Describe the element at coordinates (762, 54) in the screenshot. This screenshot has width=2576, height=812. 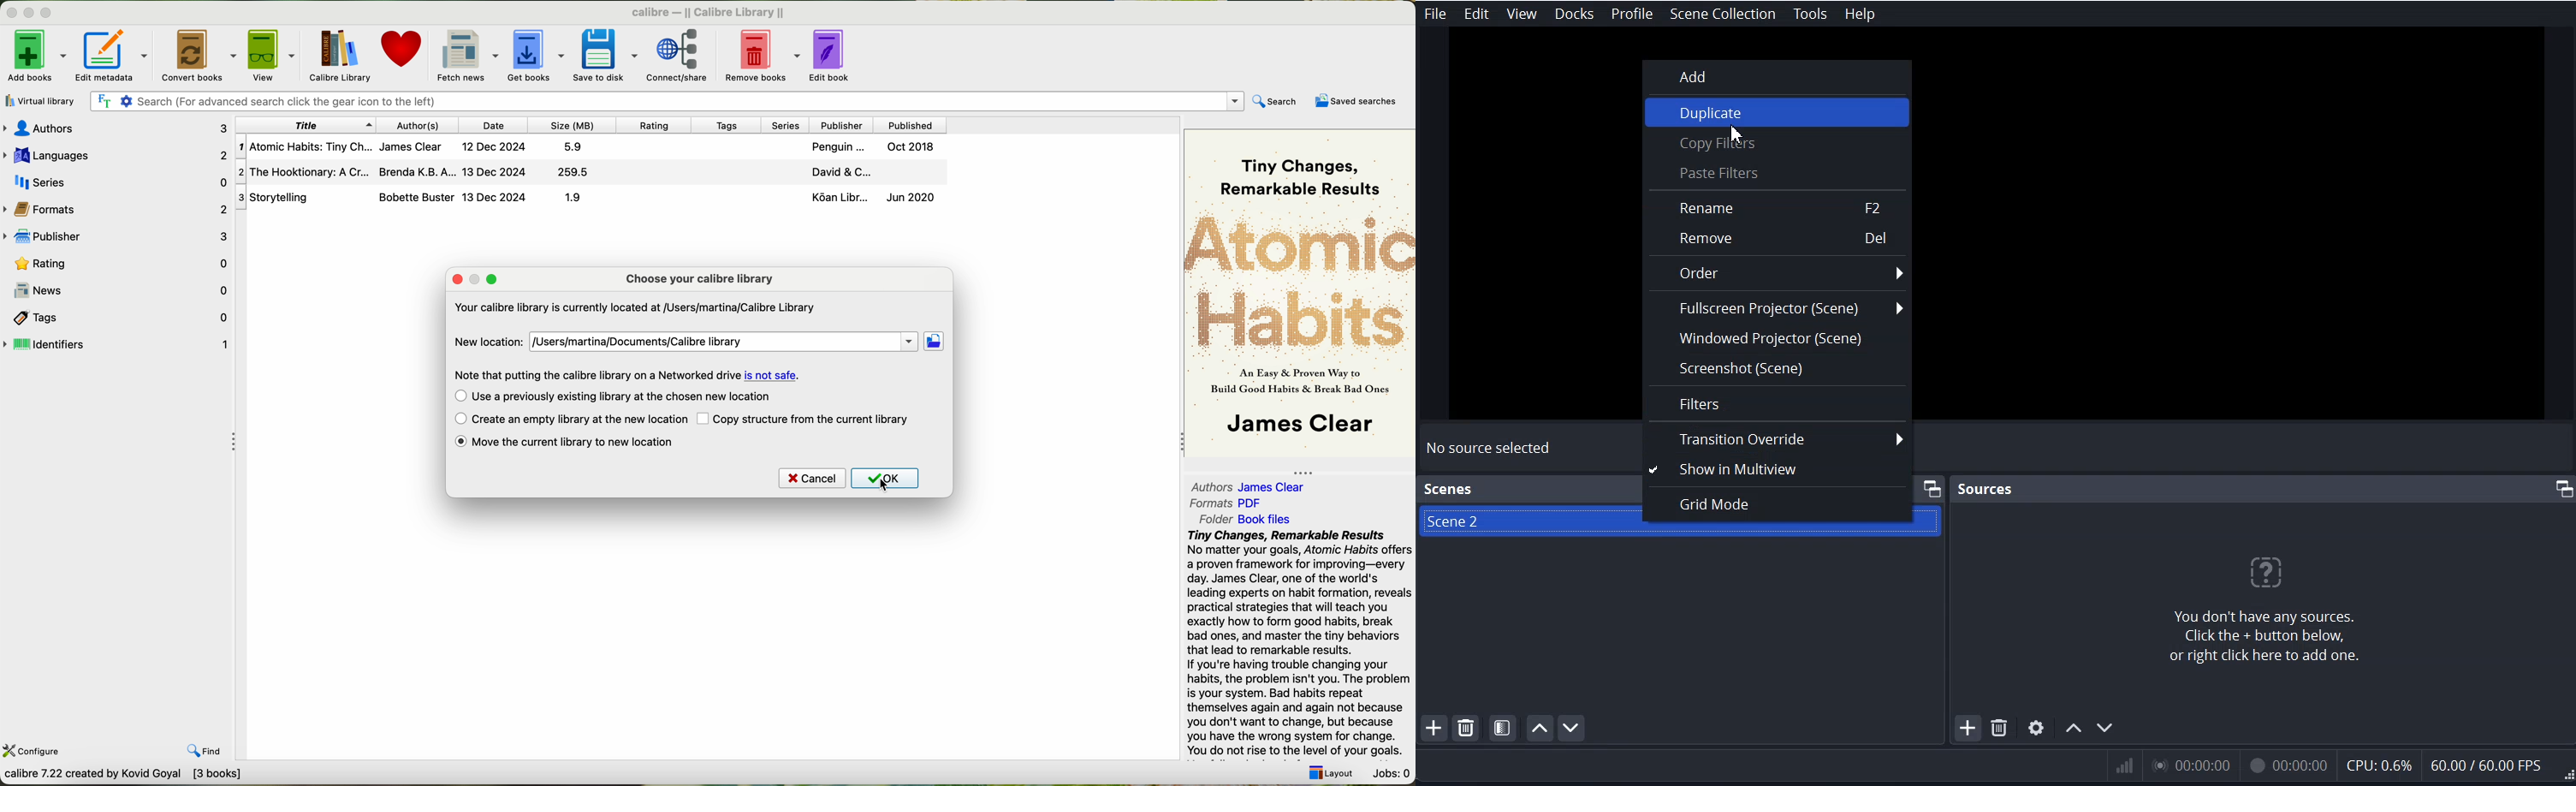
I see `remove books` at that location.